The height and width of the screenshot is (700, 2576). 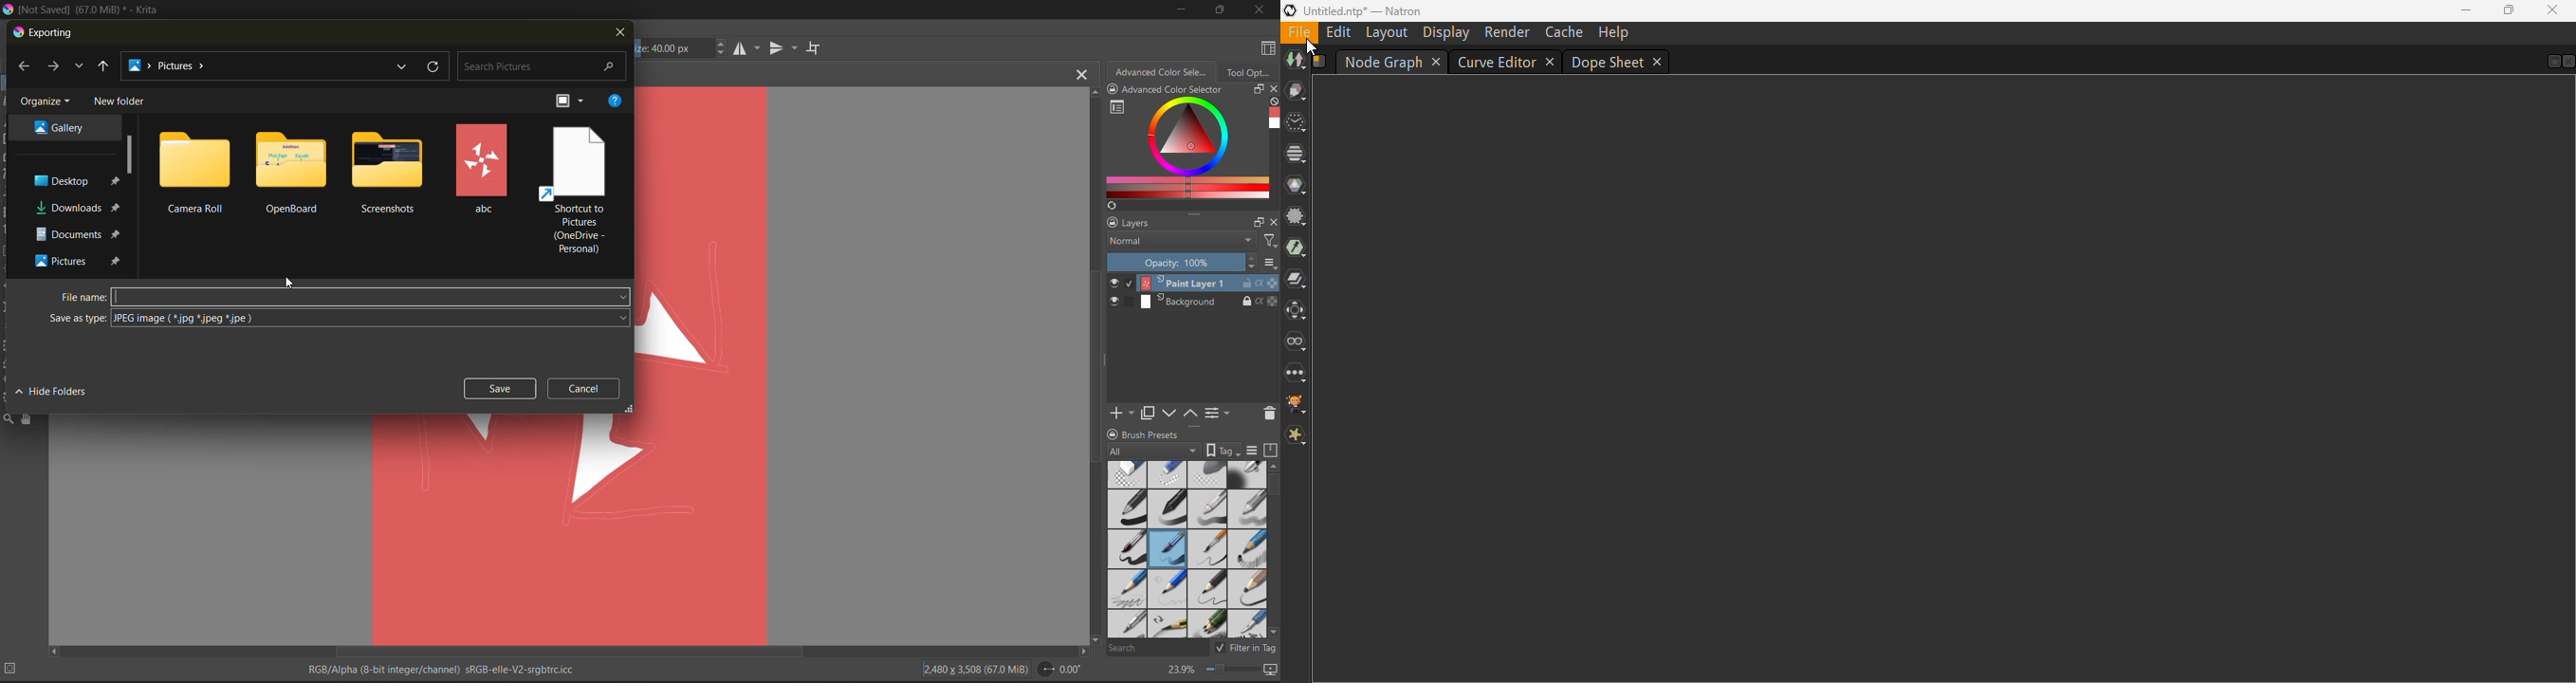 What do you see at coordinates (1188, 550) in the screenshot?
I see `brush presets` at bounding box center [1188, 550].